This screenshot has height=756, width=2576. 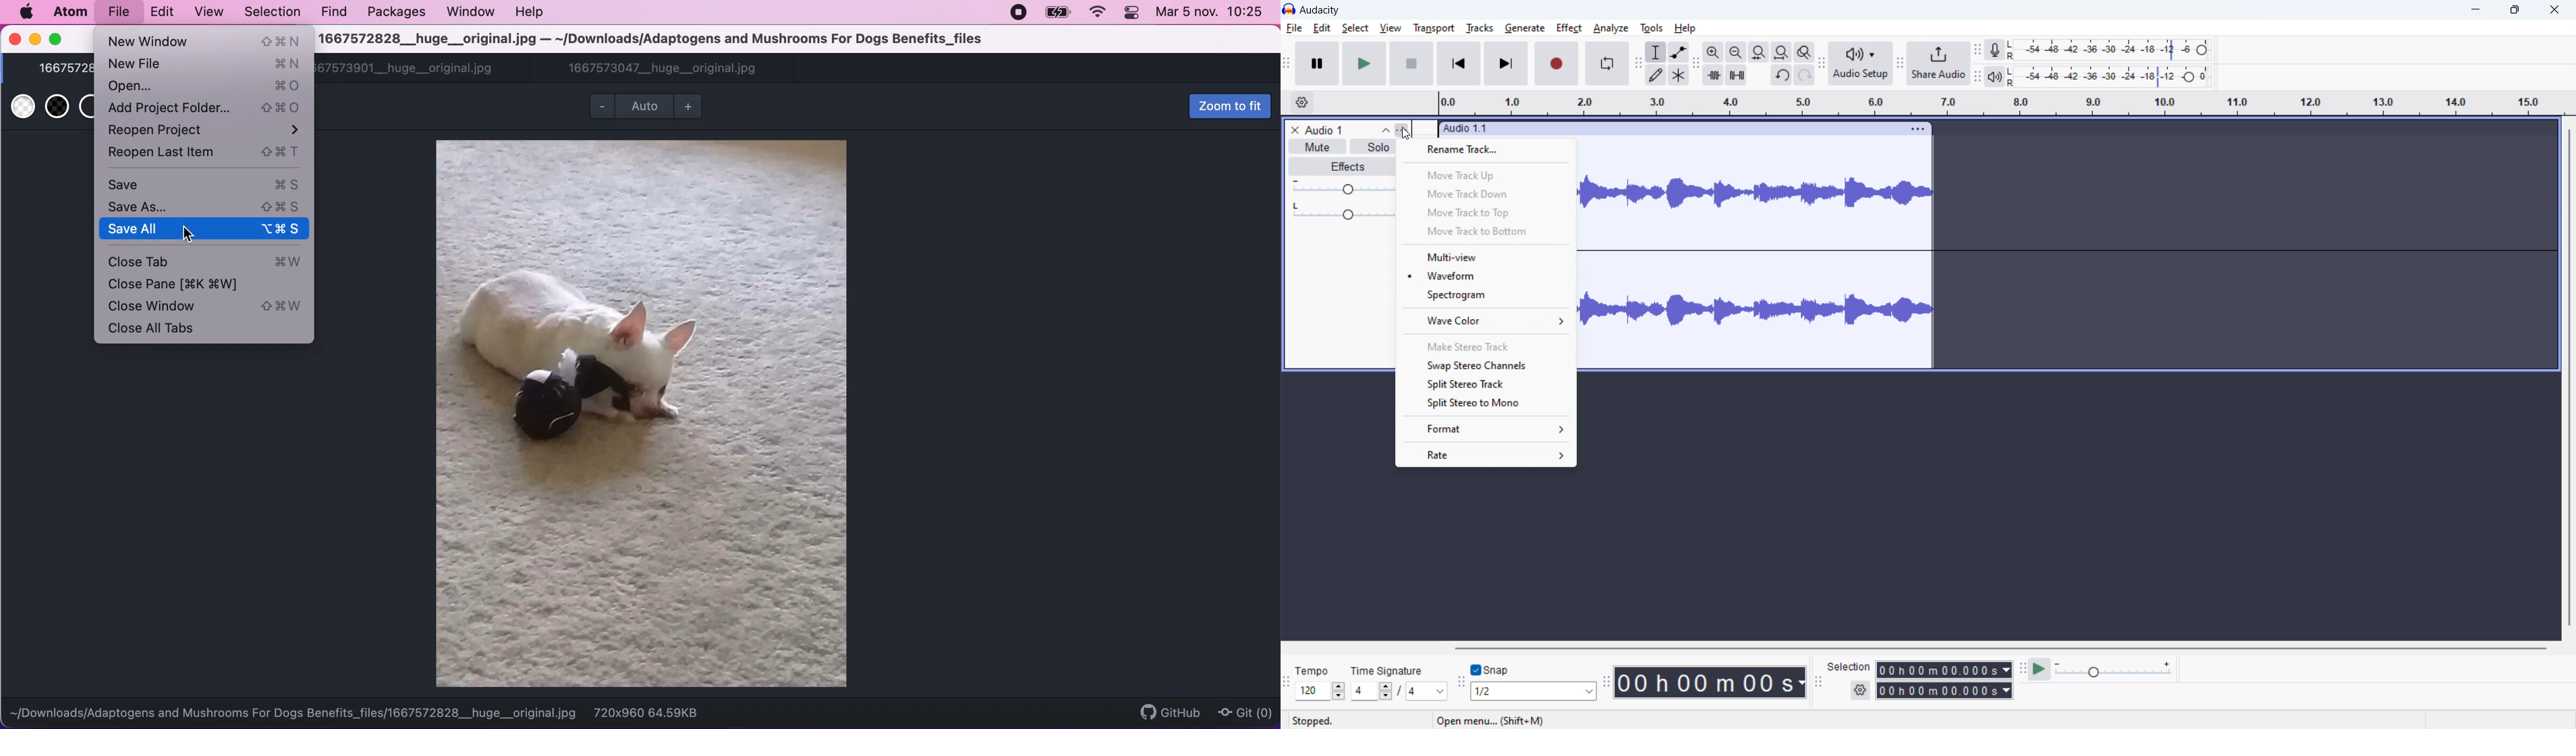 What do you see at coordinates (27, 13) in the screenshot?
I see `mac logo` at bounding box center [27, 13].